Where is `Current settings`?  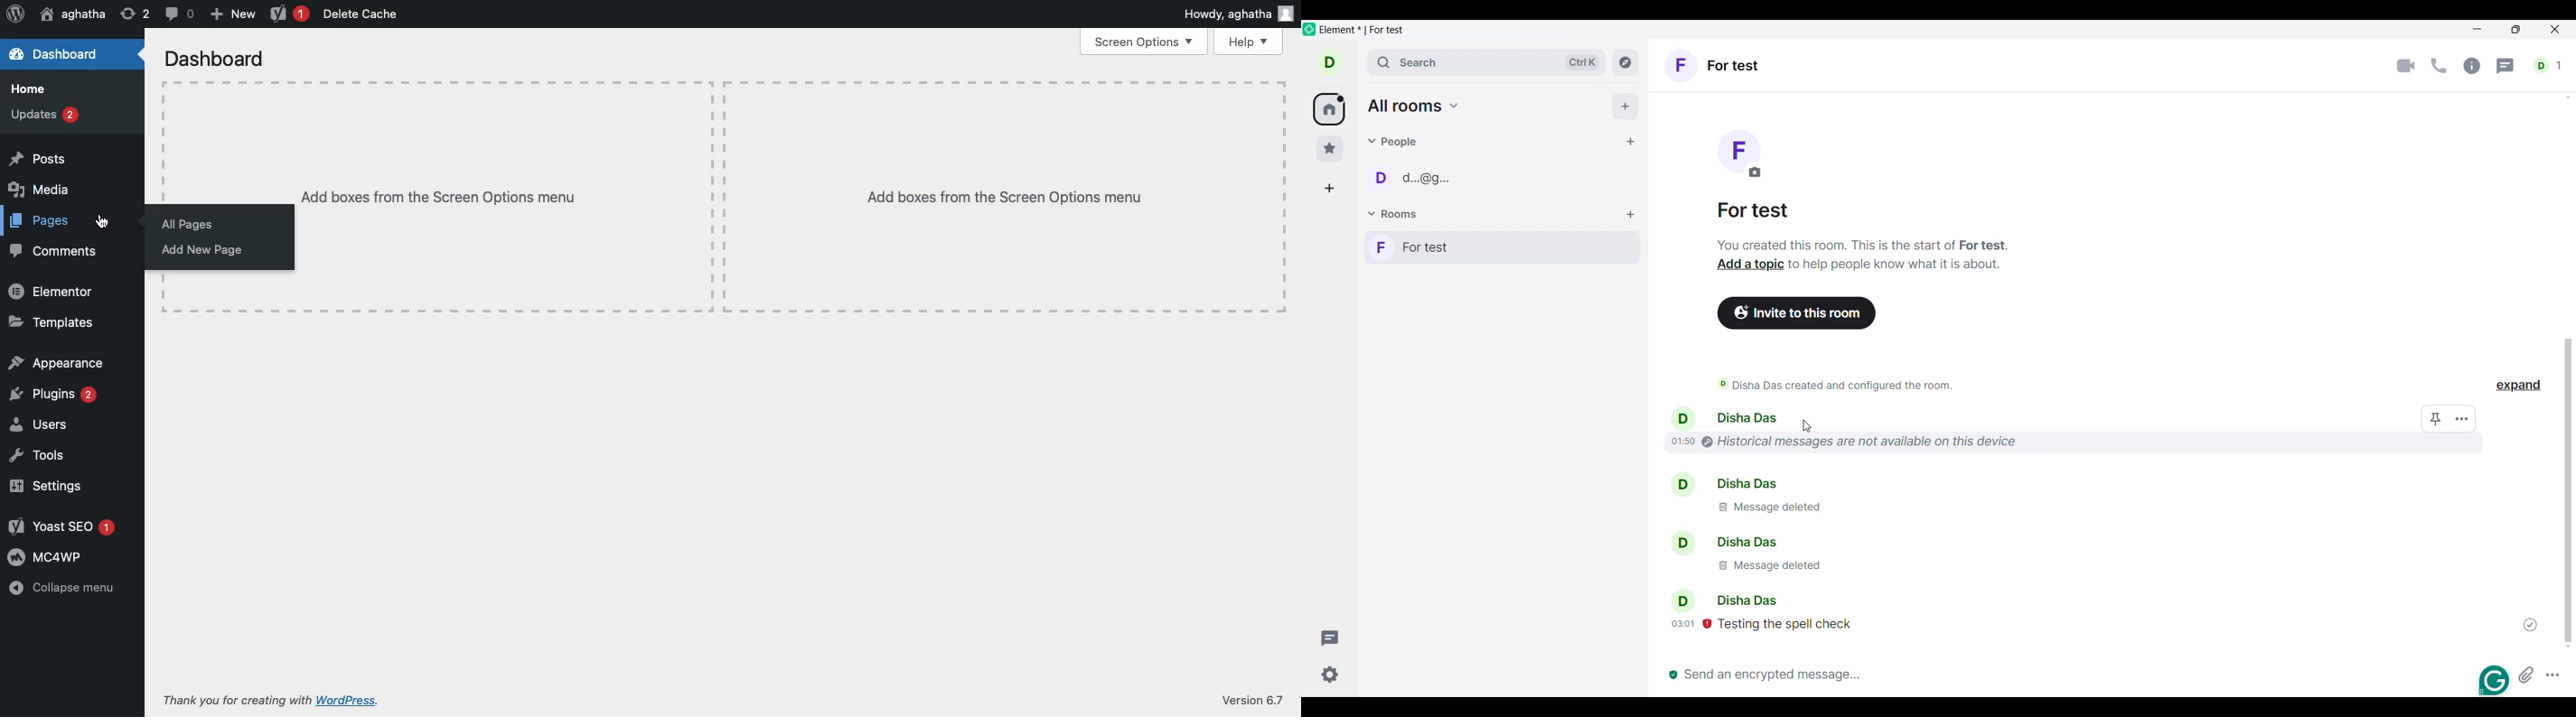 Current settings is located at coordinates (1330, 675).